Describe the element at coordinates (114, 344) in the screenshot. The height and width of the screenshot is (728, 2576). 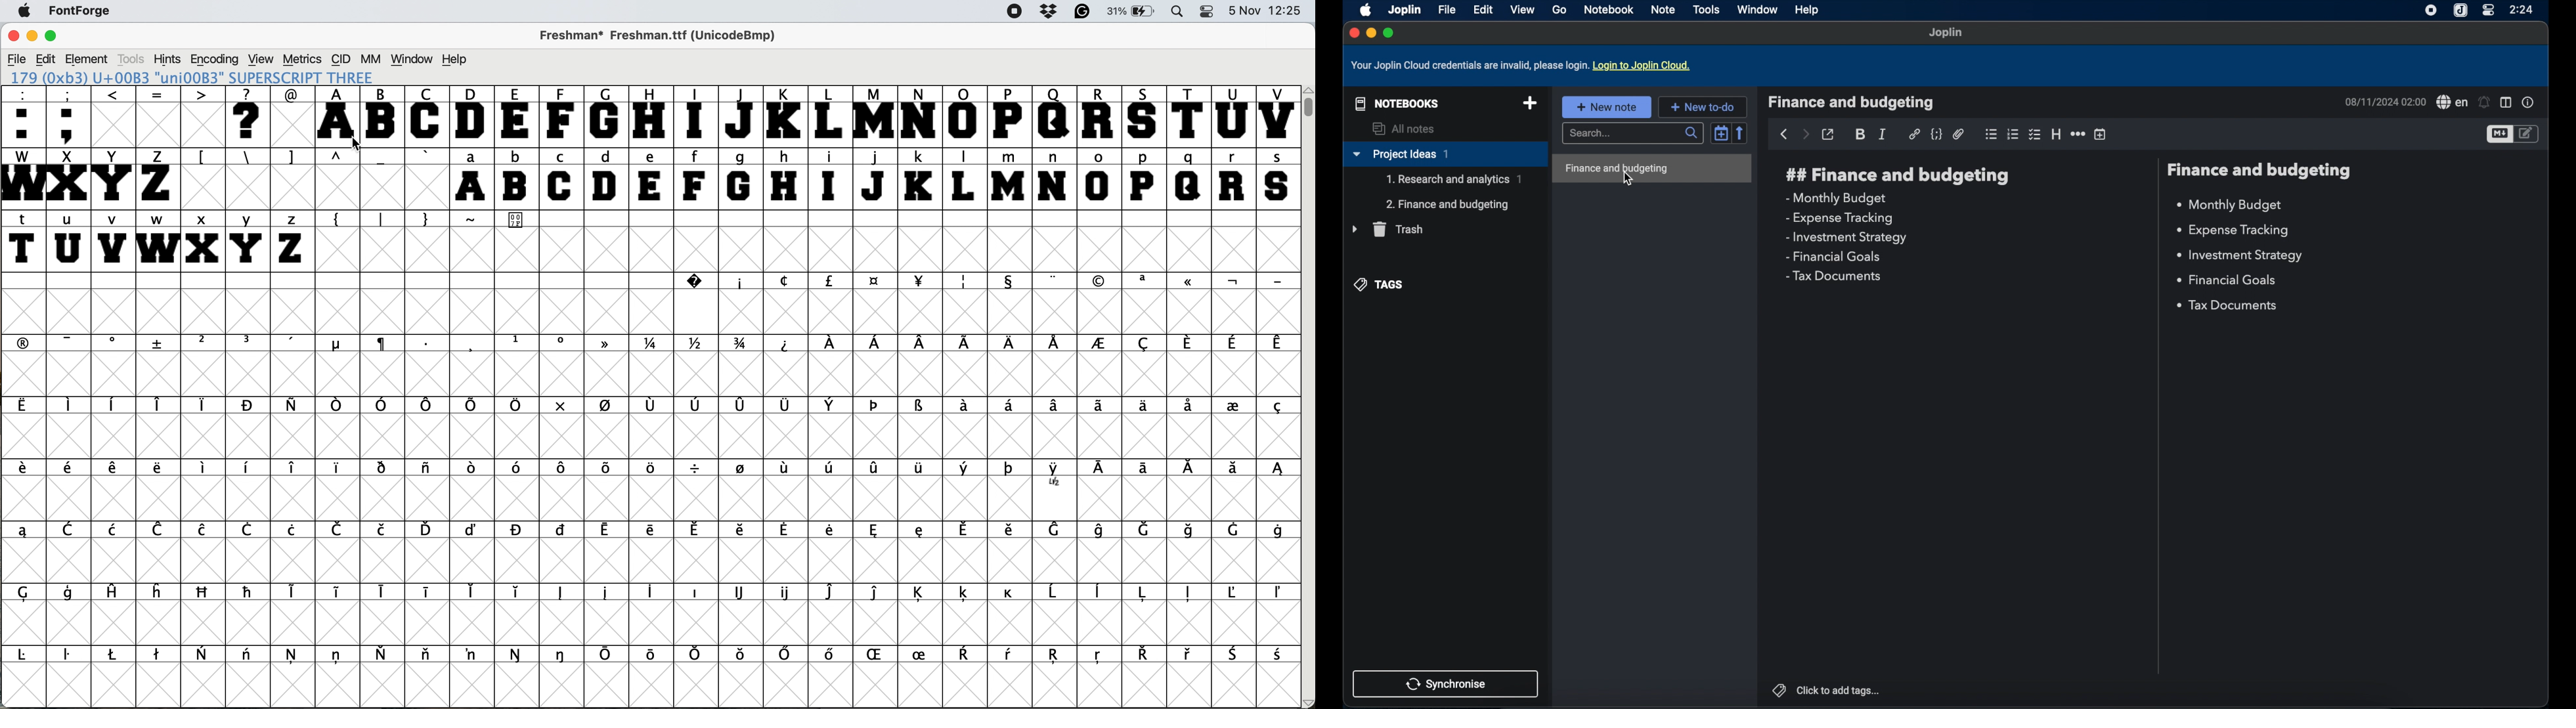
I see `symbol` at that location.